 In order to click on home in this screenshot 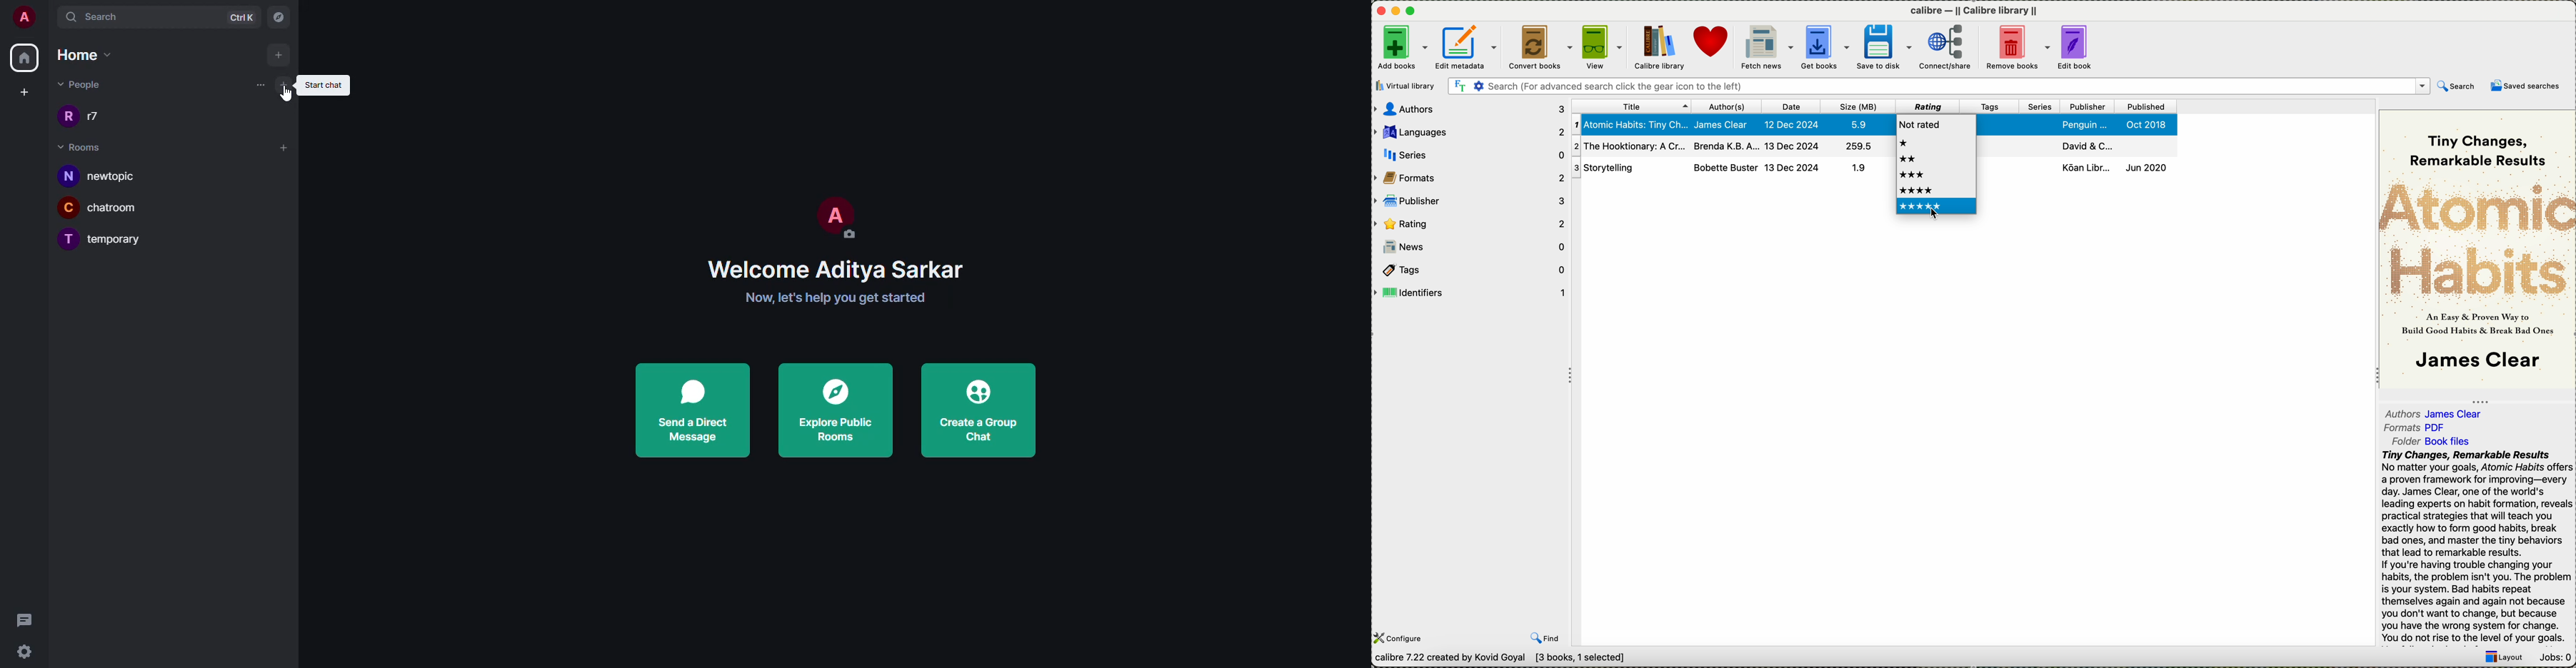, I will do `click(87, 54)`.